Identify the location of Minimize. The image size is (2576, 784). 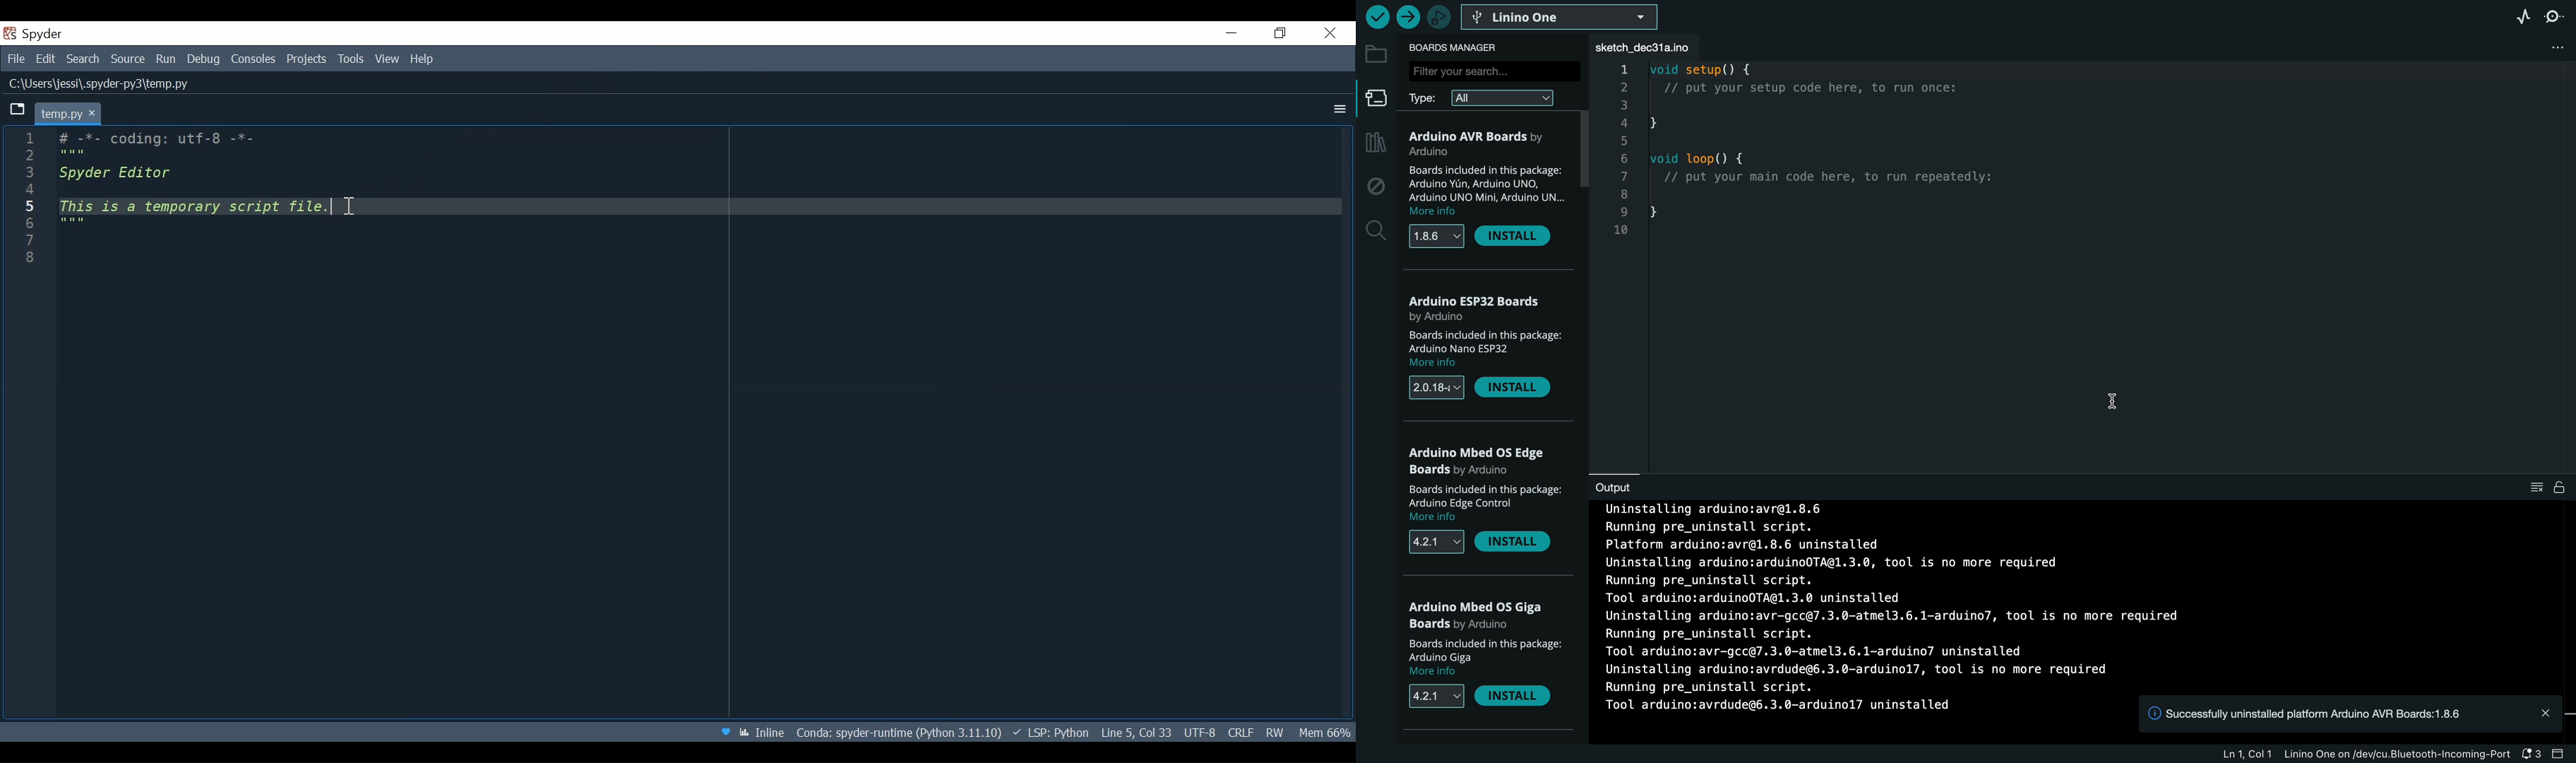
(1232, 32).